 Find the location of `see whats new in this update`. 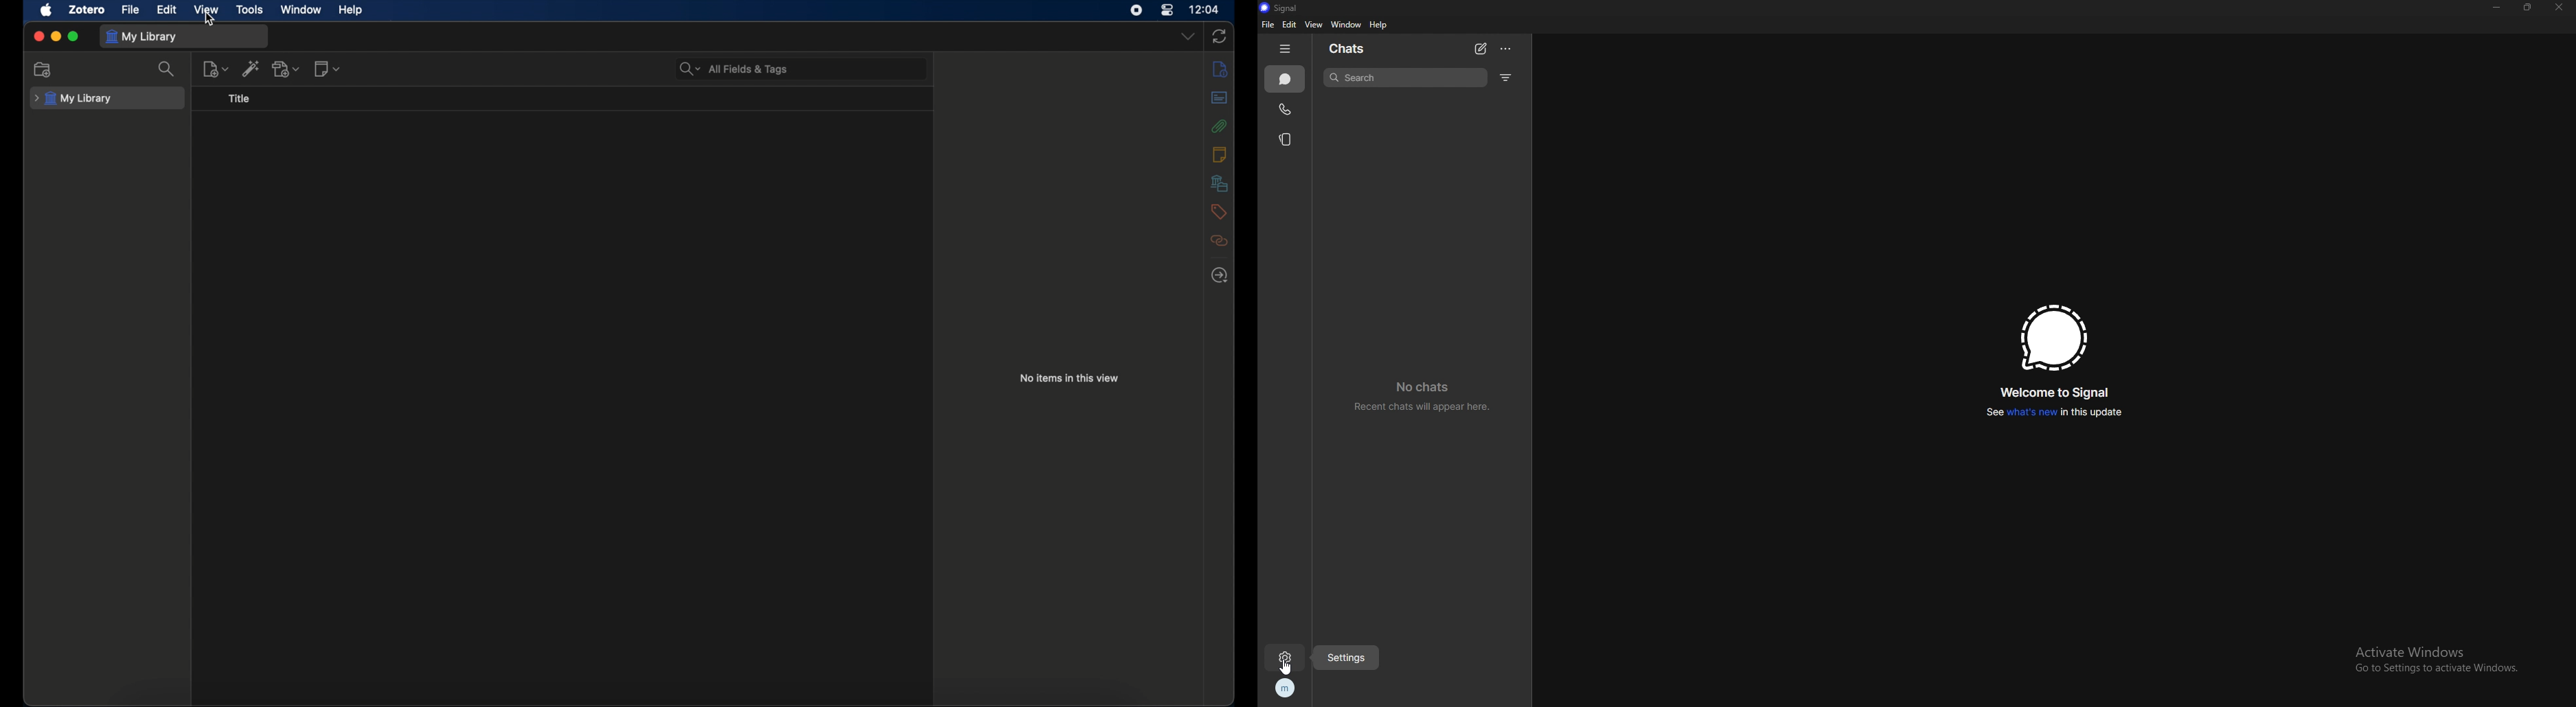

see whats new in this update is located at coordinates (2054, 412).